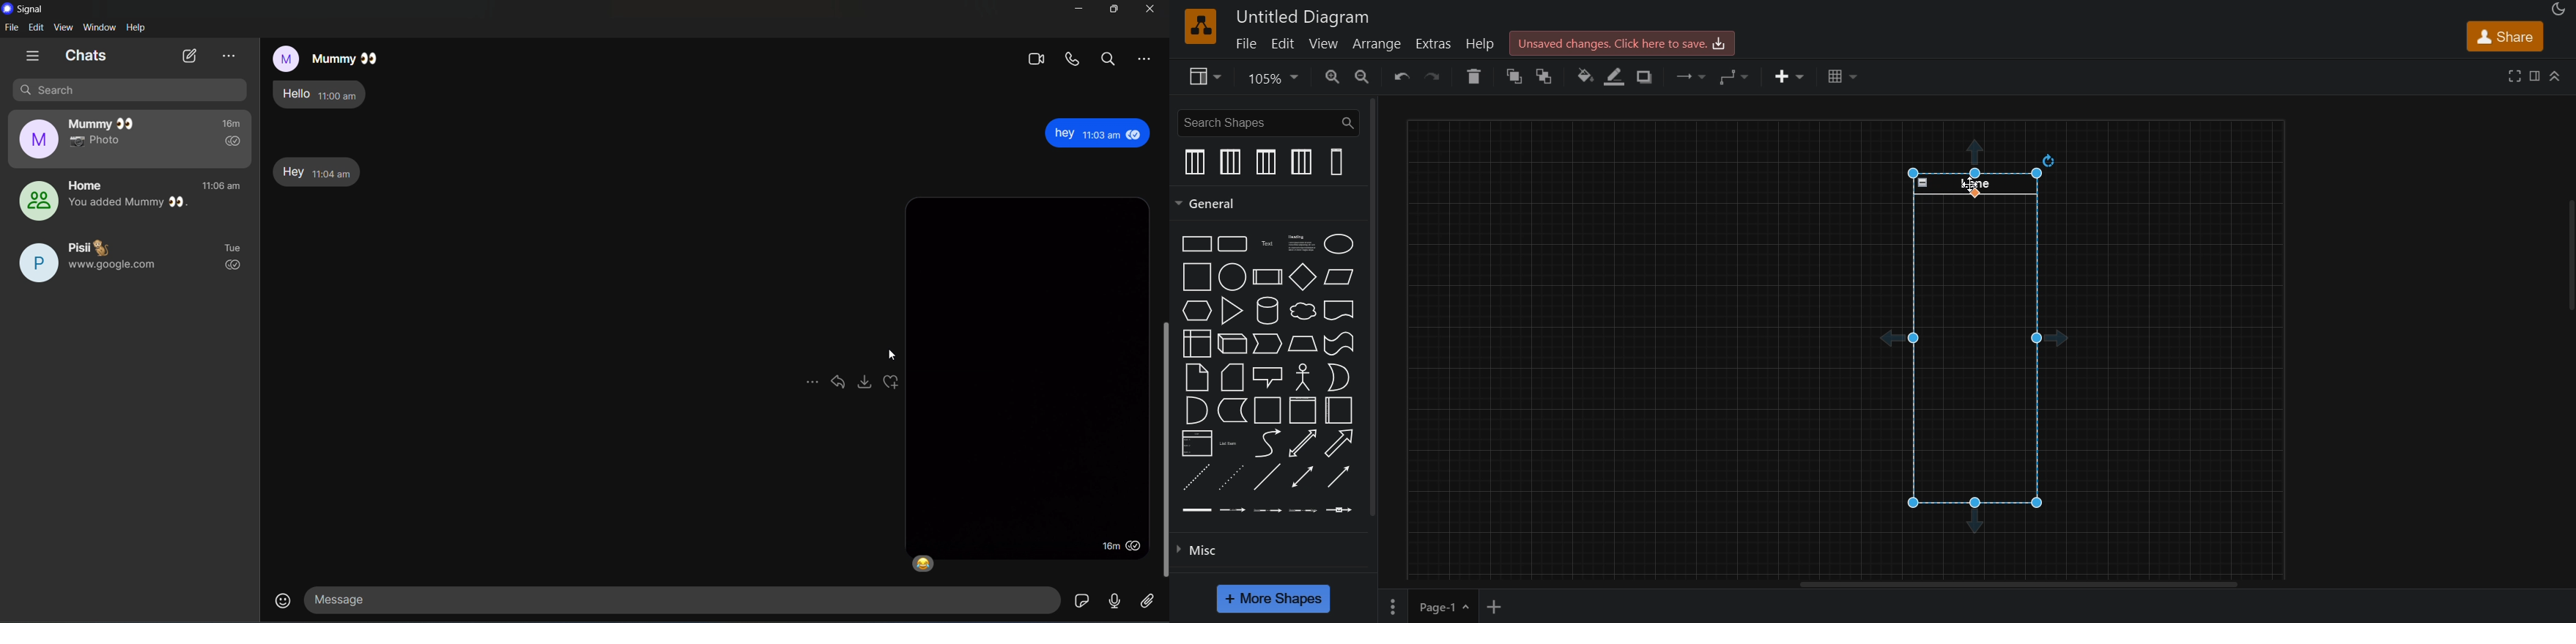 The width and height of the screenshot is (2576, 644). I want to click on maximize, so click(1114, 10).